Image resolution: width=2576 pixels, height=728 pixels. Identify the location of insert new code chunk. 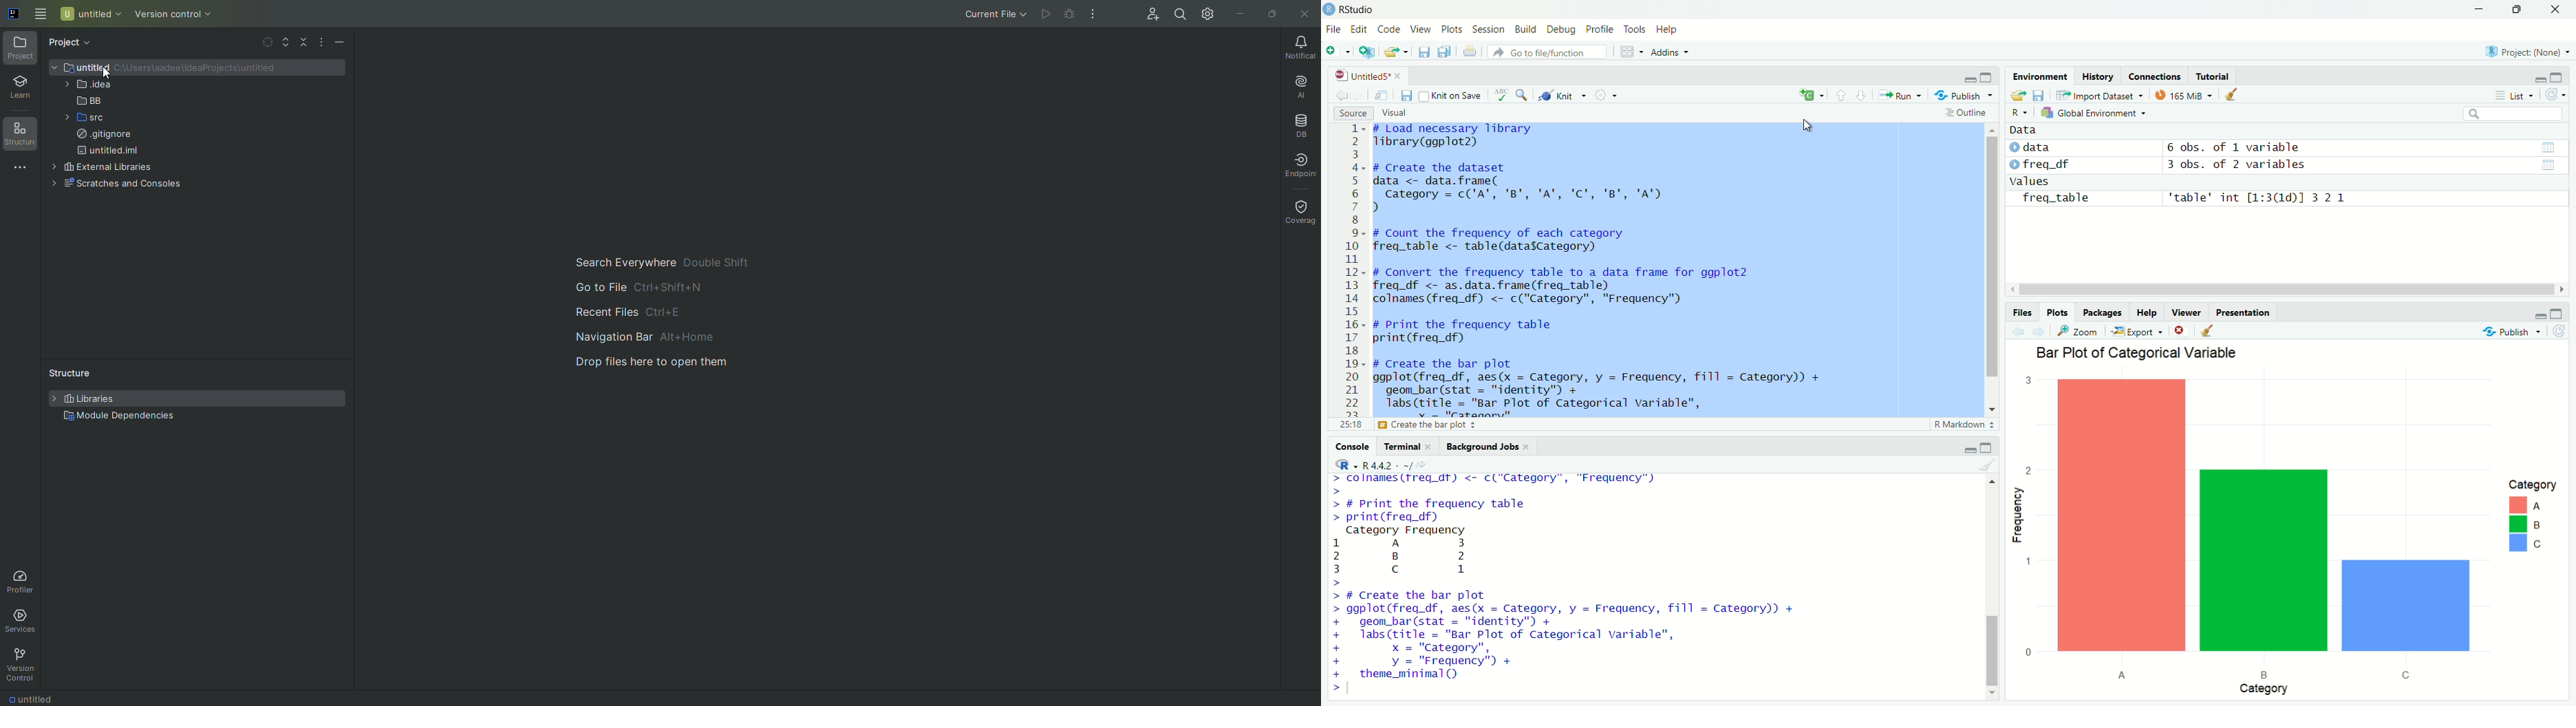
(1810, 96).